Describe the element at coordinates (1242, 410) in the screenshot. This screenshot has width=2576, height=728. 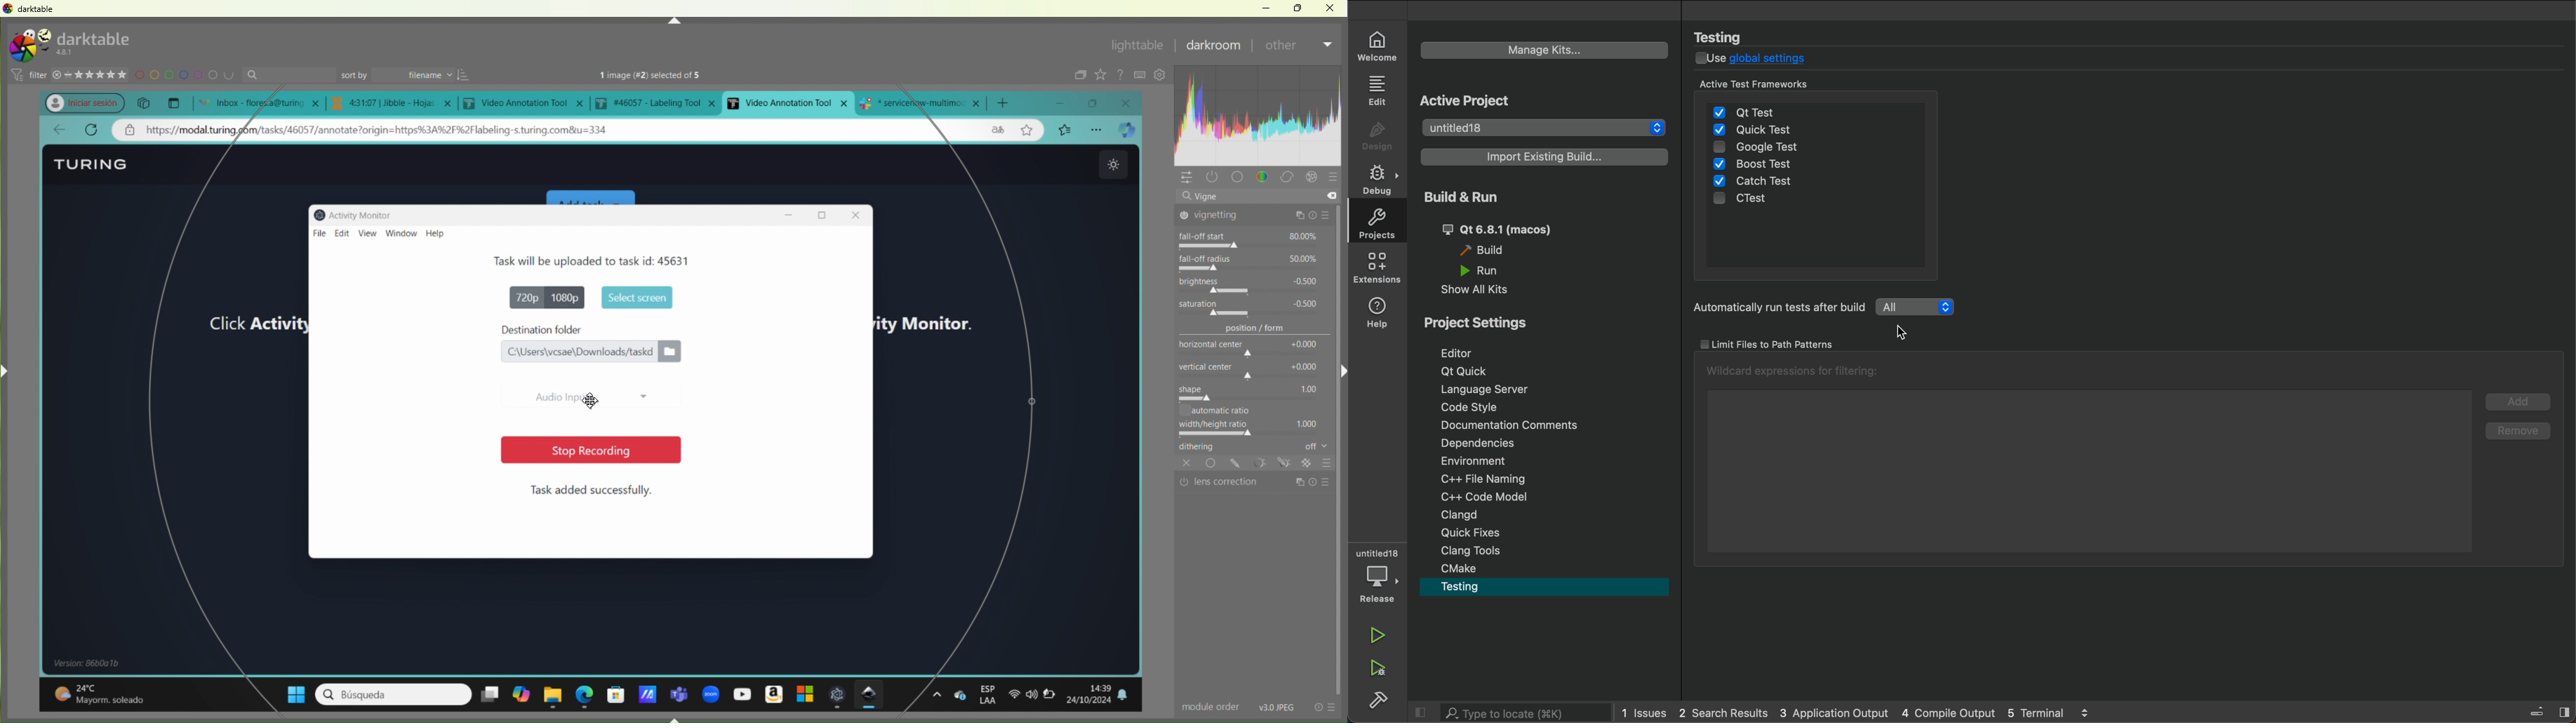
I see `automatic ratio` at that location.